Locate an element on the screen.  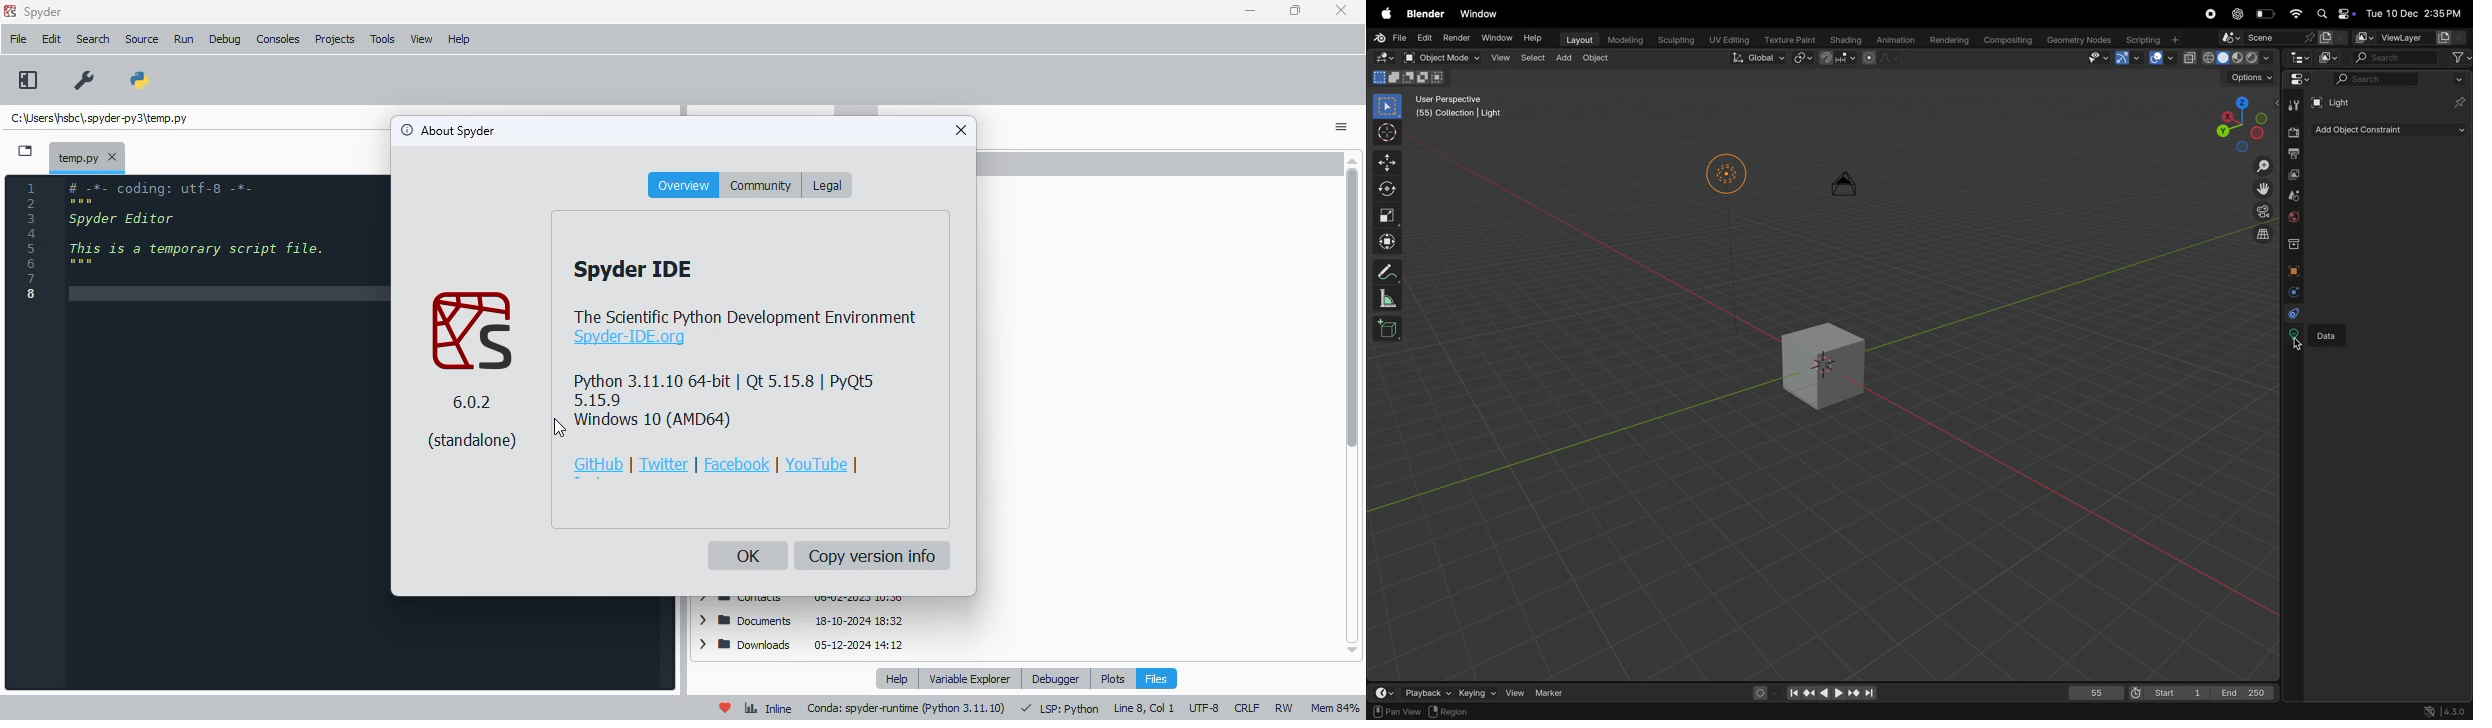
YouTube is located at coordinates (816, 463).